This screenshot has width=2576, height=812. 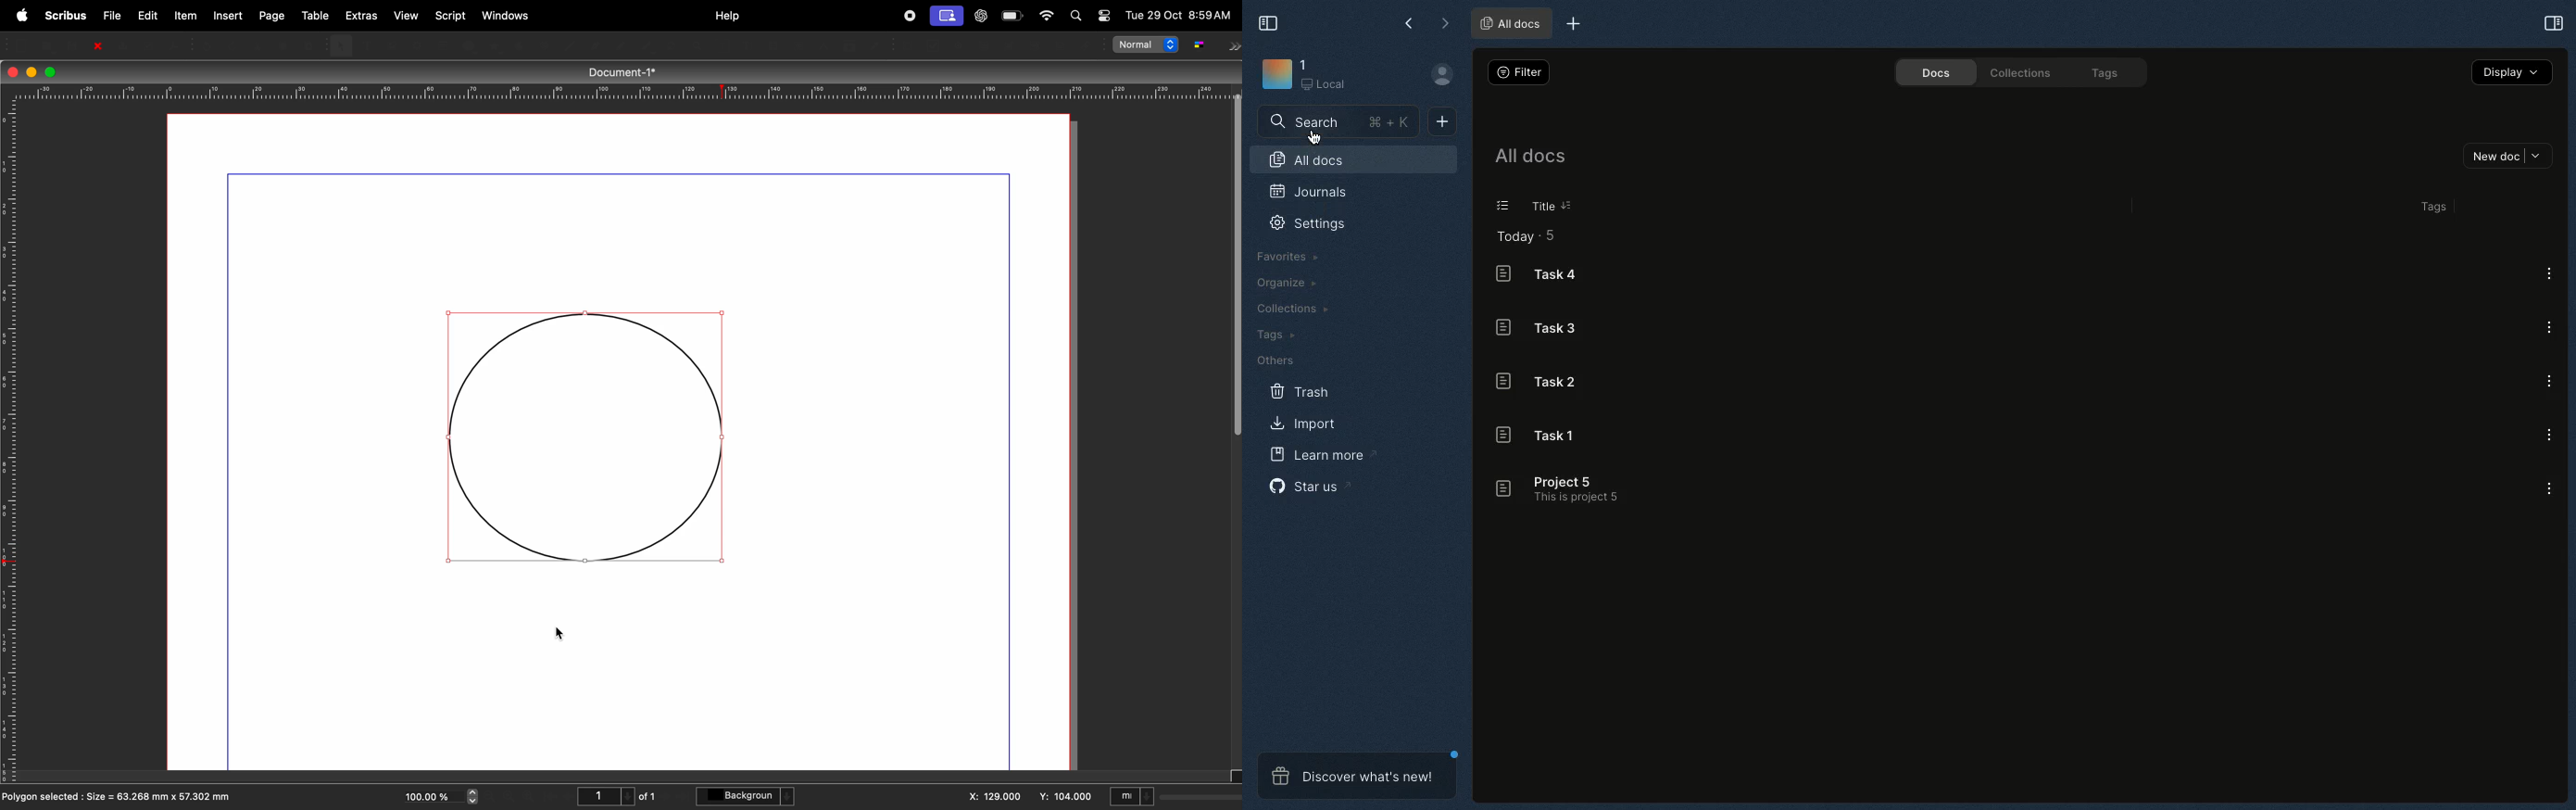 What do you see at coordinates (228, 15) in the screenshot?
I see `insert` at bounding box center [228, 15].